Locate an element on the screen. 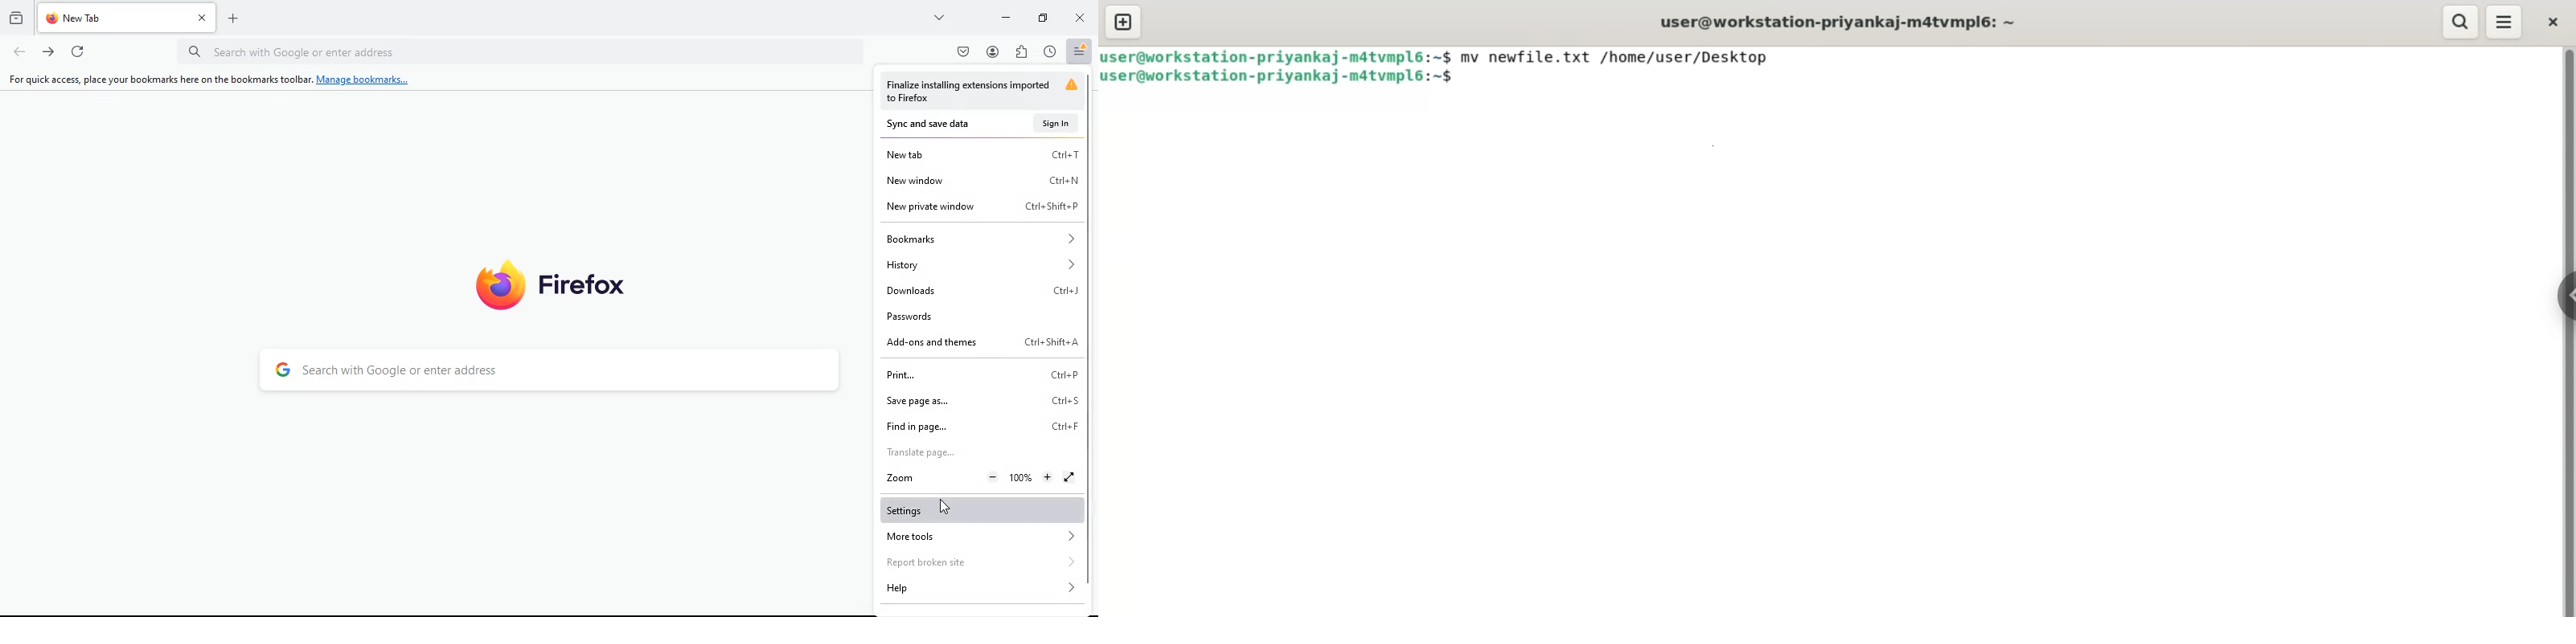  downloads is located at coordinates (983, 288).